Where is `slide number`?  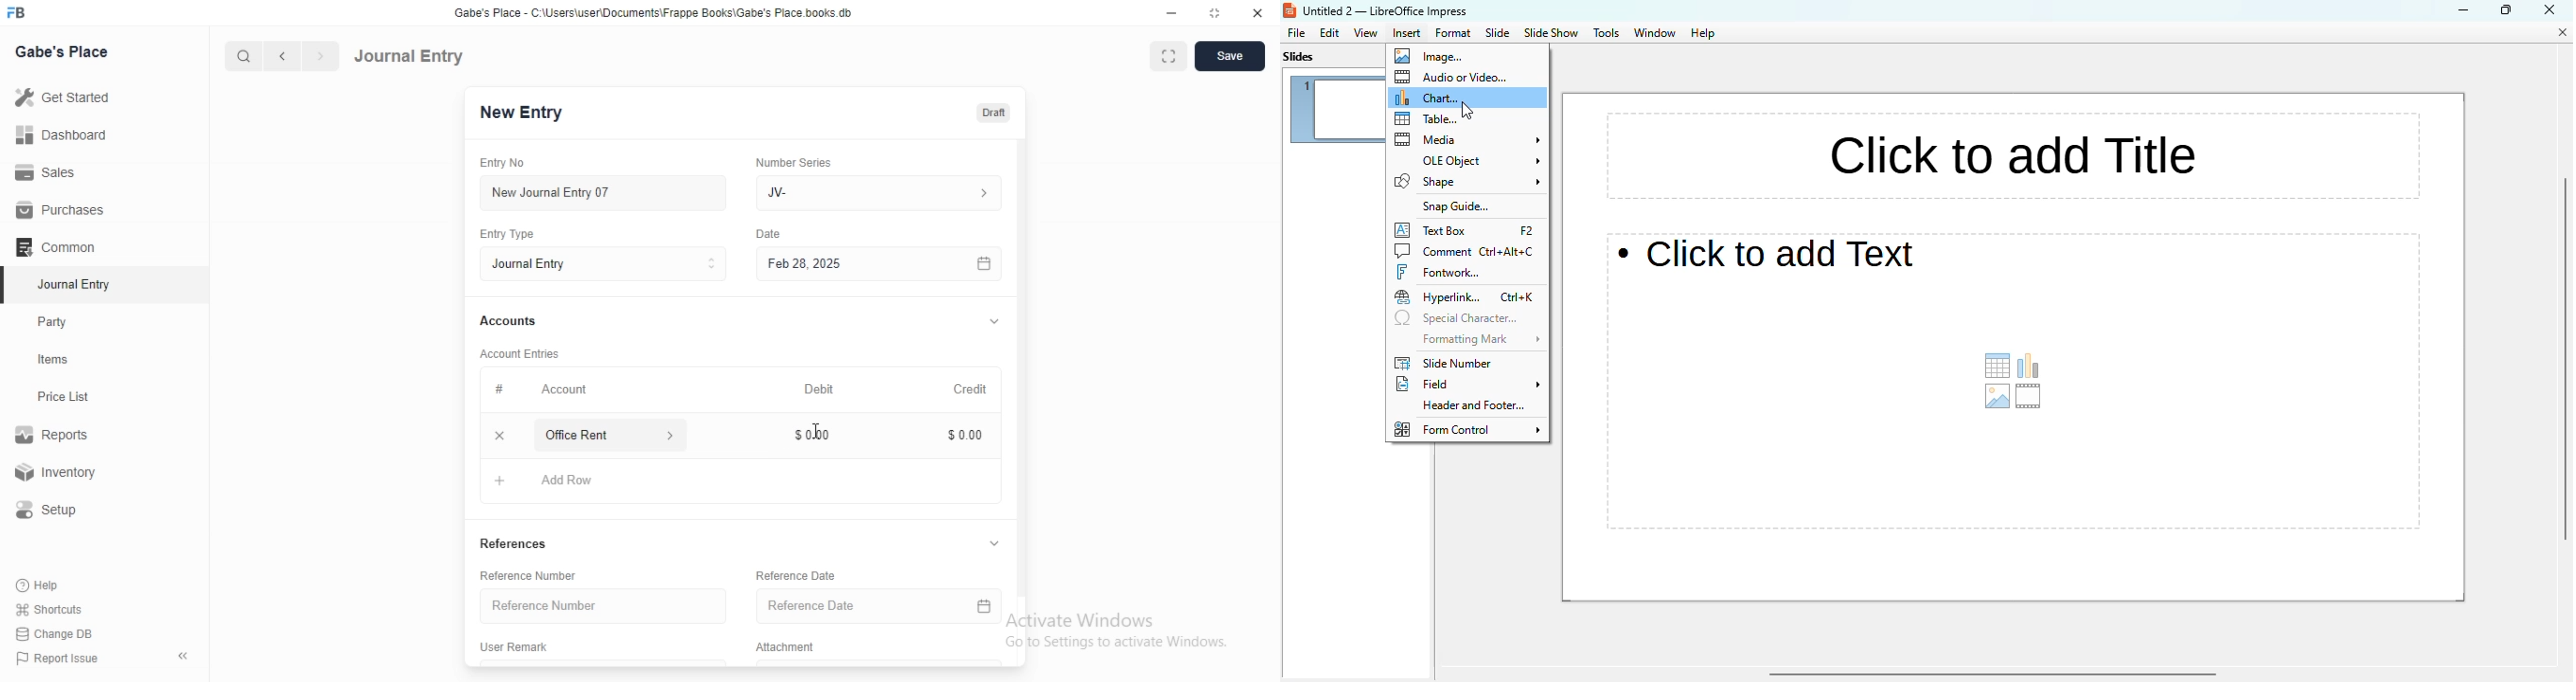 slide number is located at coordinates (1443, 363).